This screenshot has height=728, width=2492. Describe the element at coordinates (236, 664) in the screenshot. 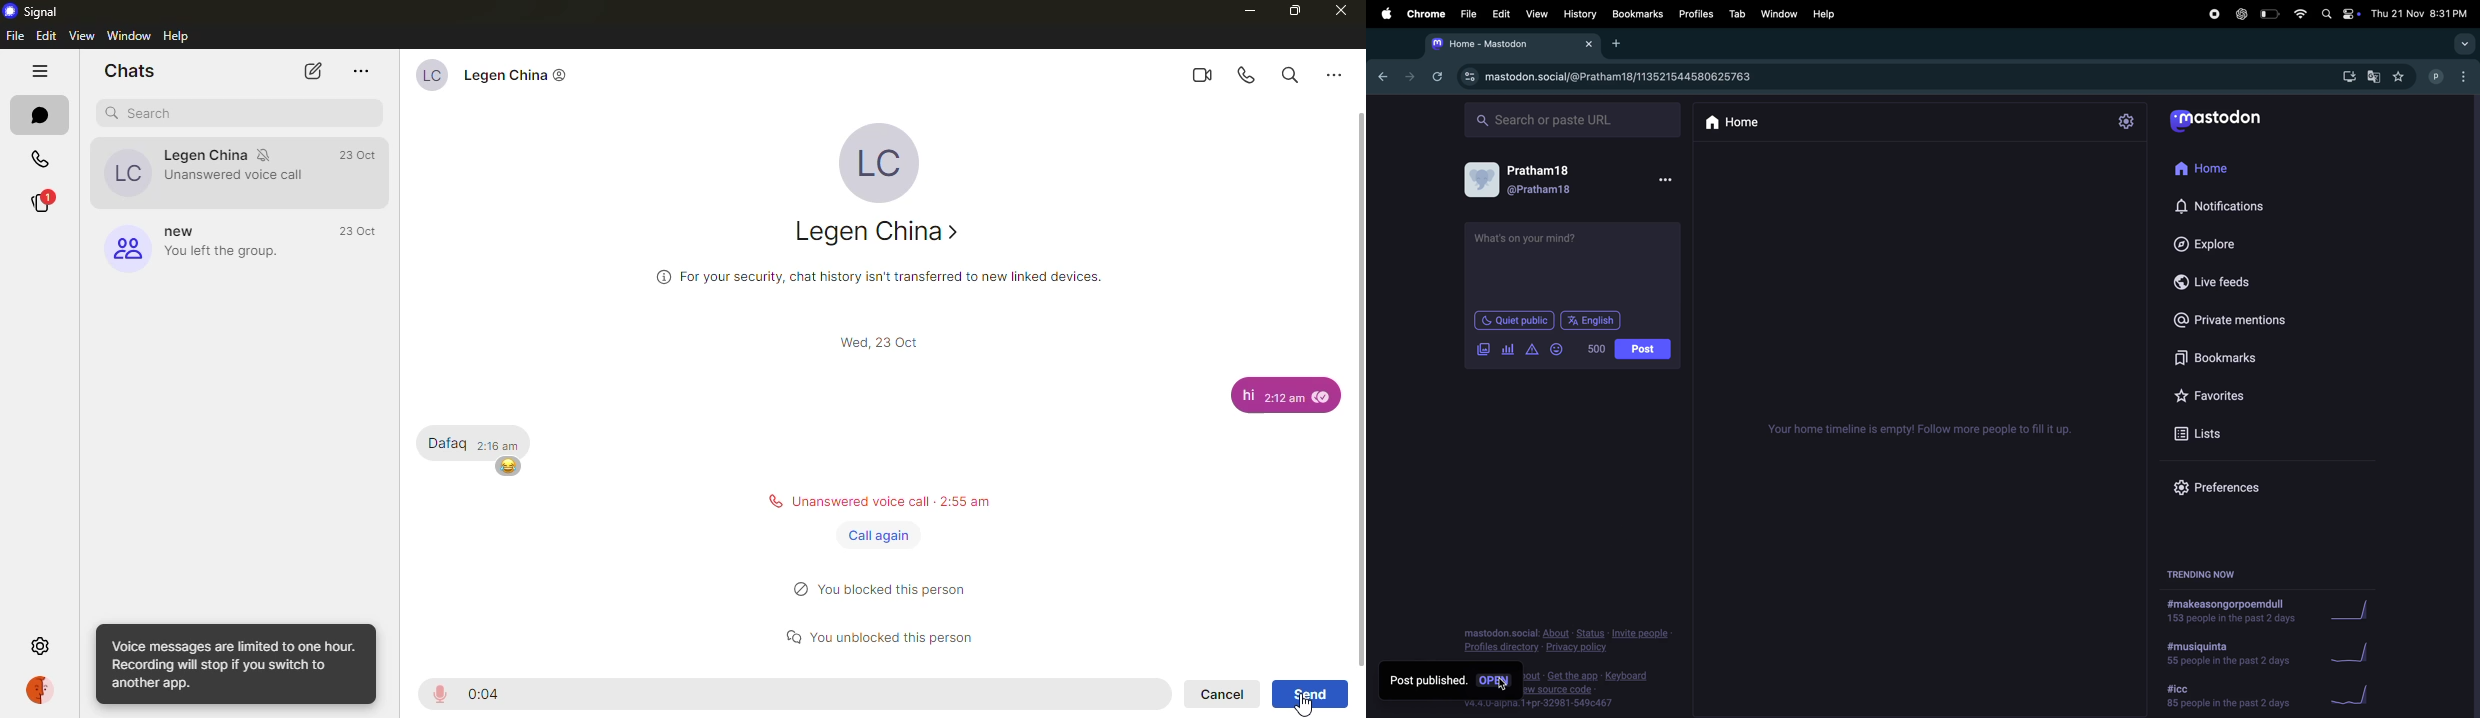

I see `info` at that location.